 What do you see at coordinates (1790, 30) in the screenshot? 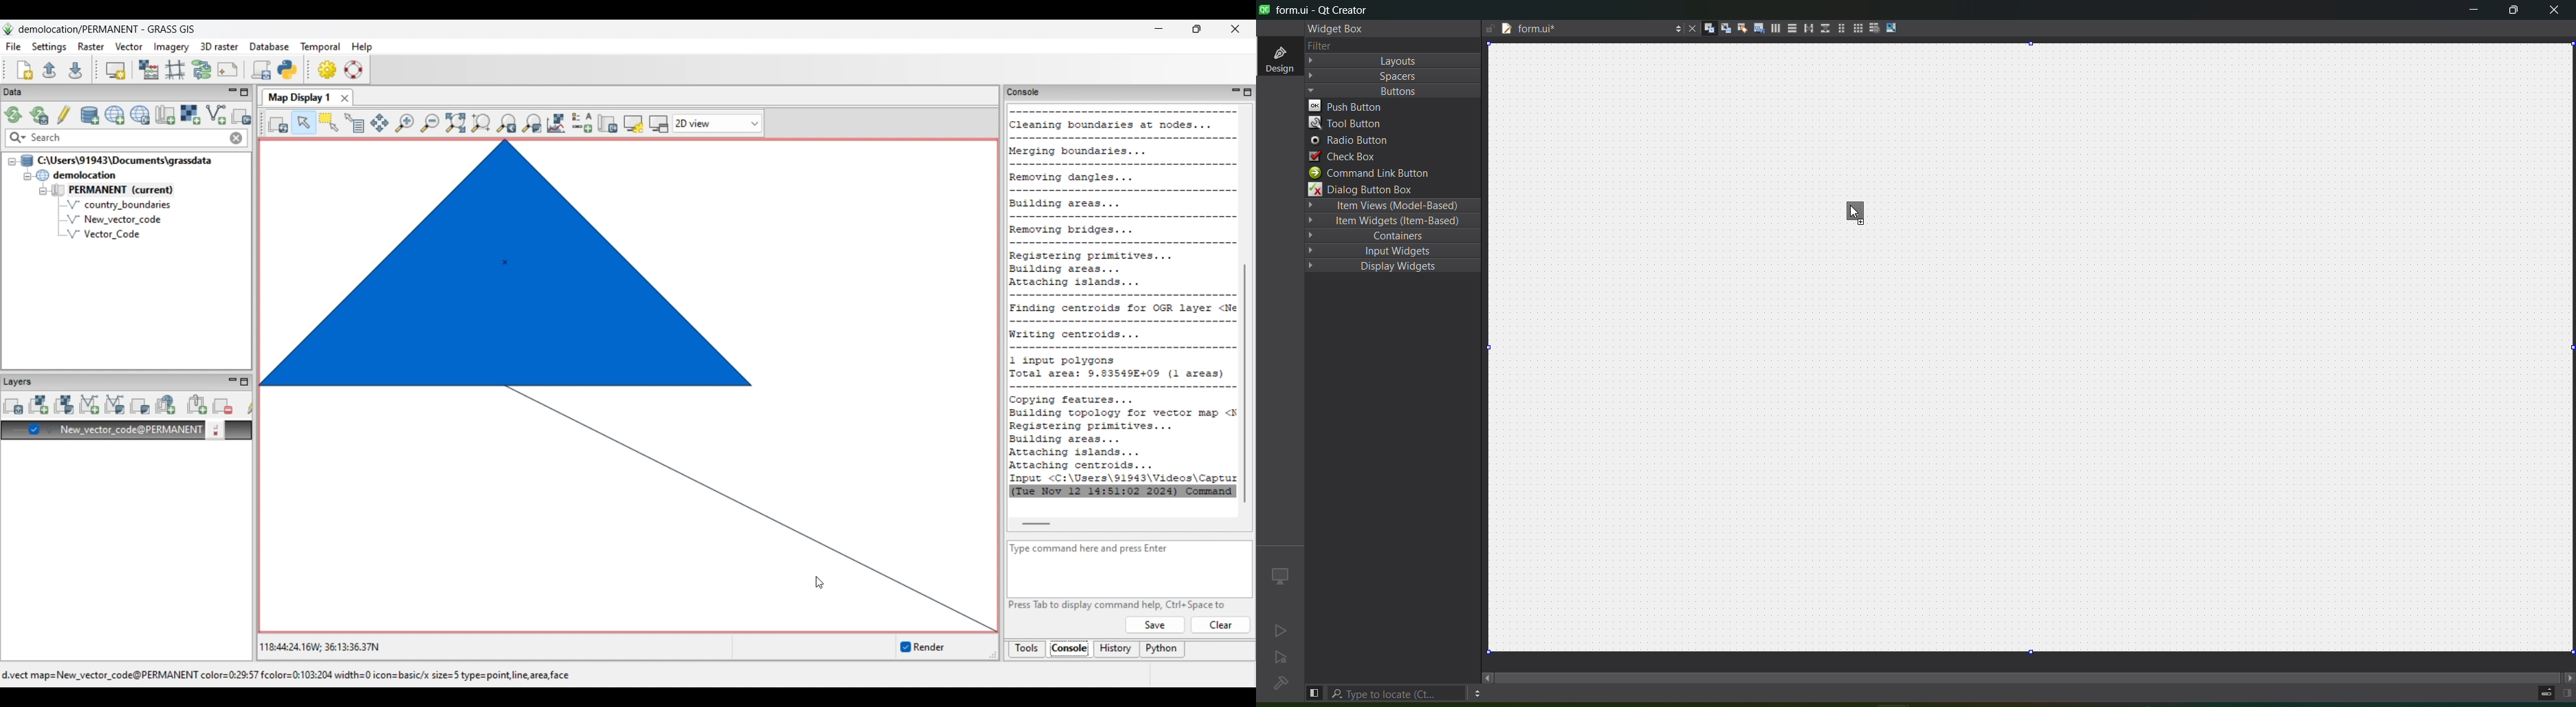
I see `layout vertically` at bounding box center [1790, 30].